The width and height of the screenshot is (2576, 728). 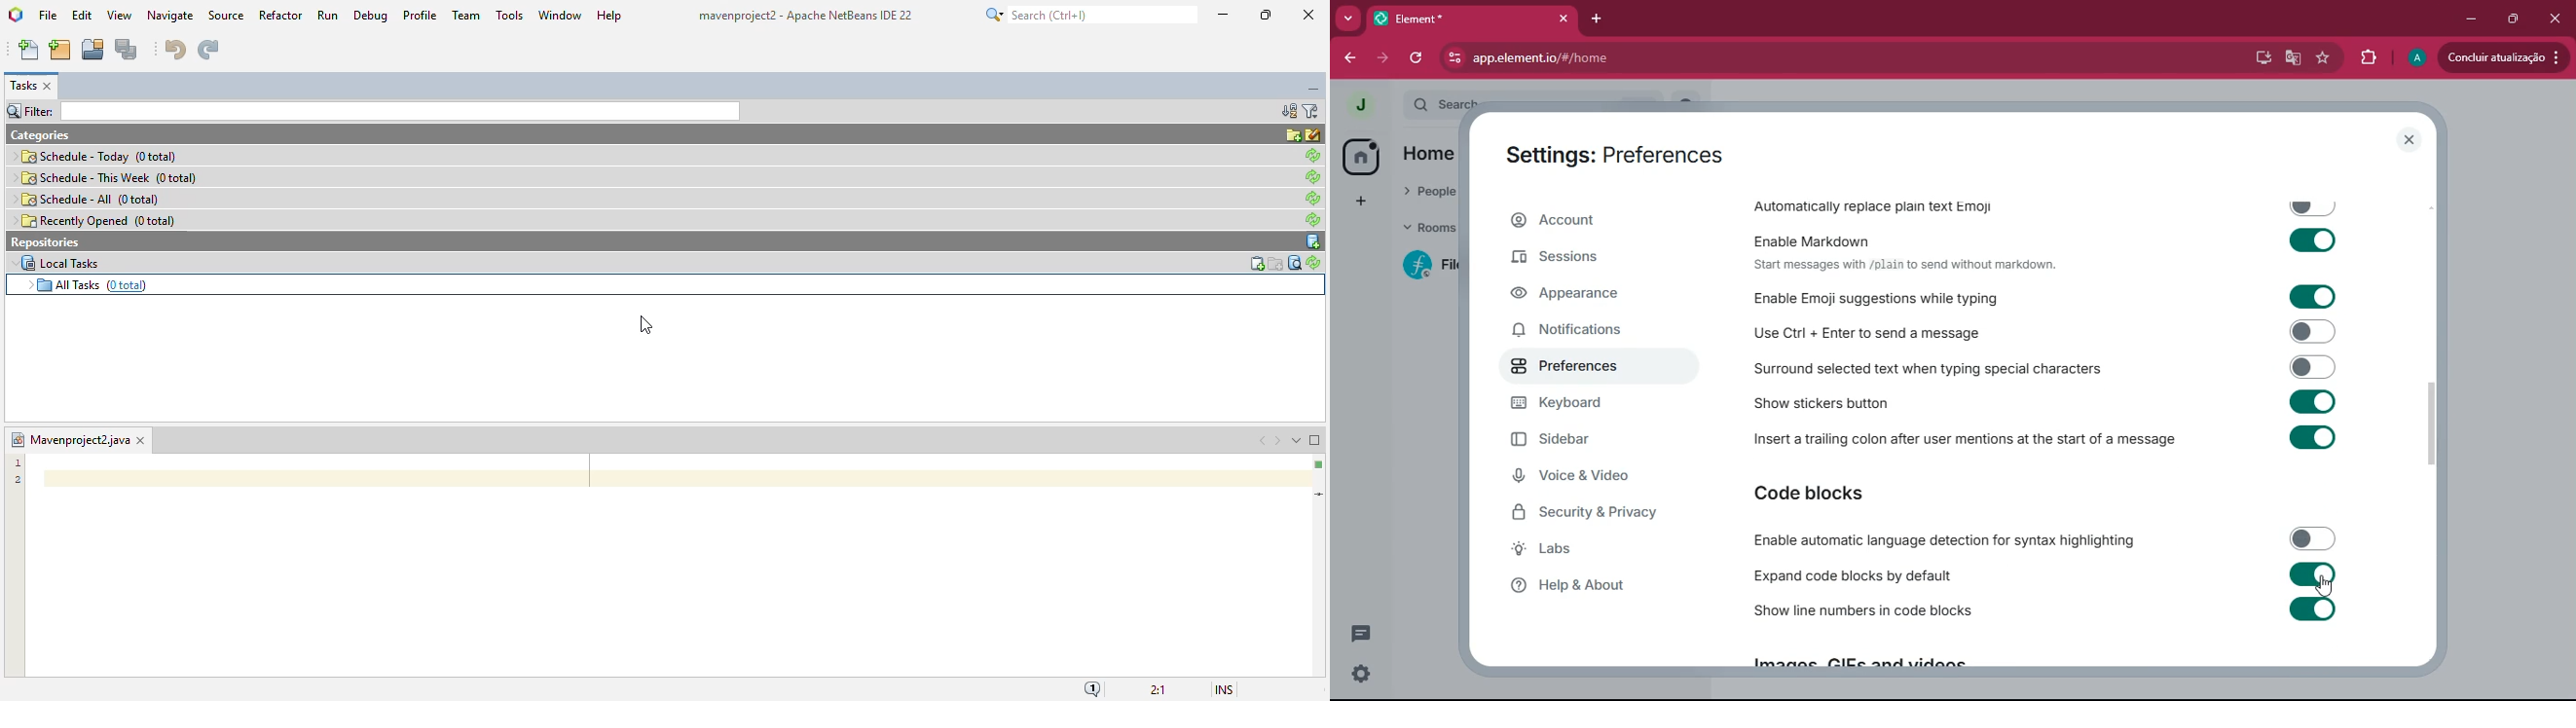 I want to click on settings, so click(x=1362, y=675).